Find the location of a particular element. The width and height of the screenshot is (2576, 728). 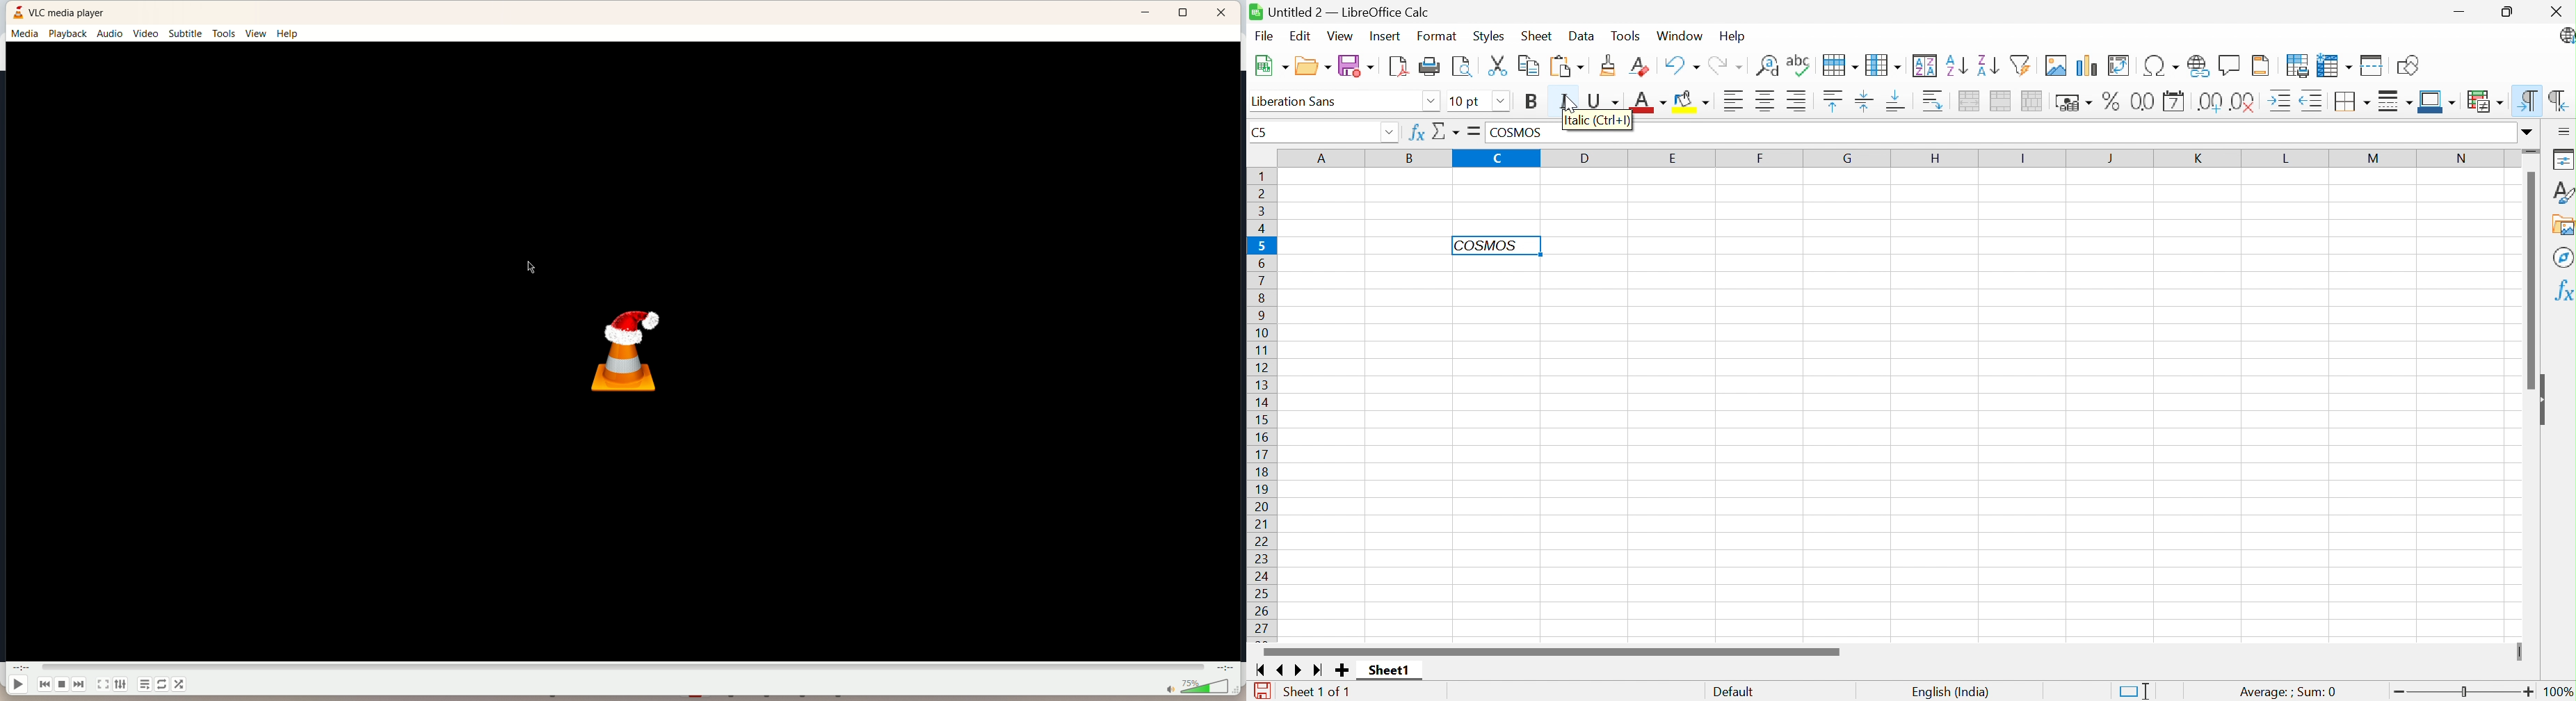

Save is located at coordinates (1358, 65).